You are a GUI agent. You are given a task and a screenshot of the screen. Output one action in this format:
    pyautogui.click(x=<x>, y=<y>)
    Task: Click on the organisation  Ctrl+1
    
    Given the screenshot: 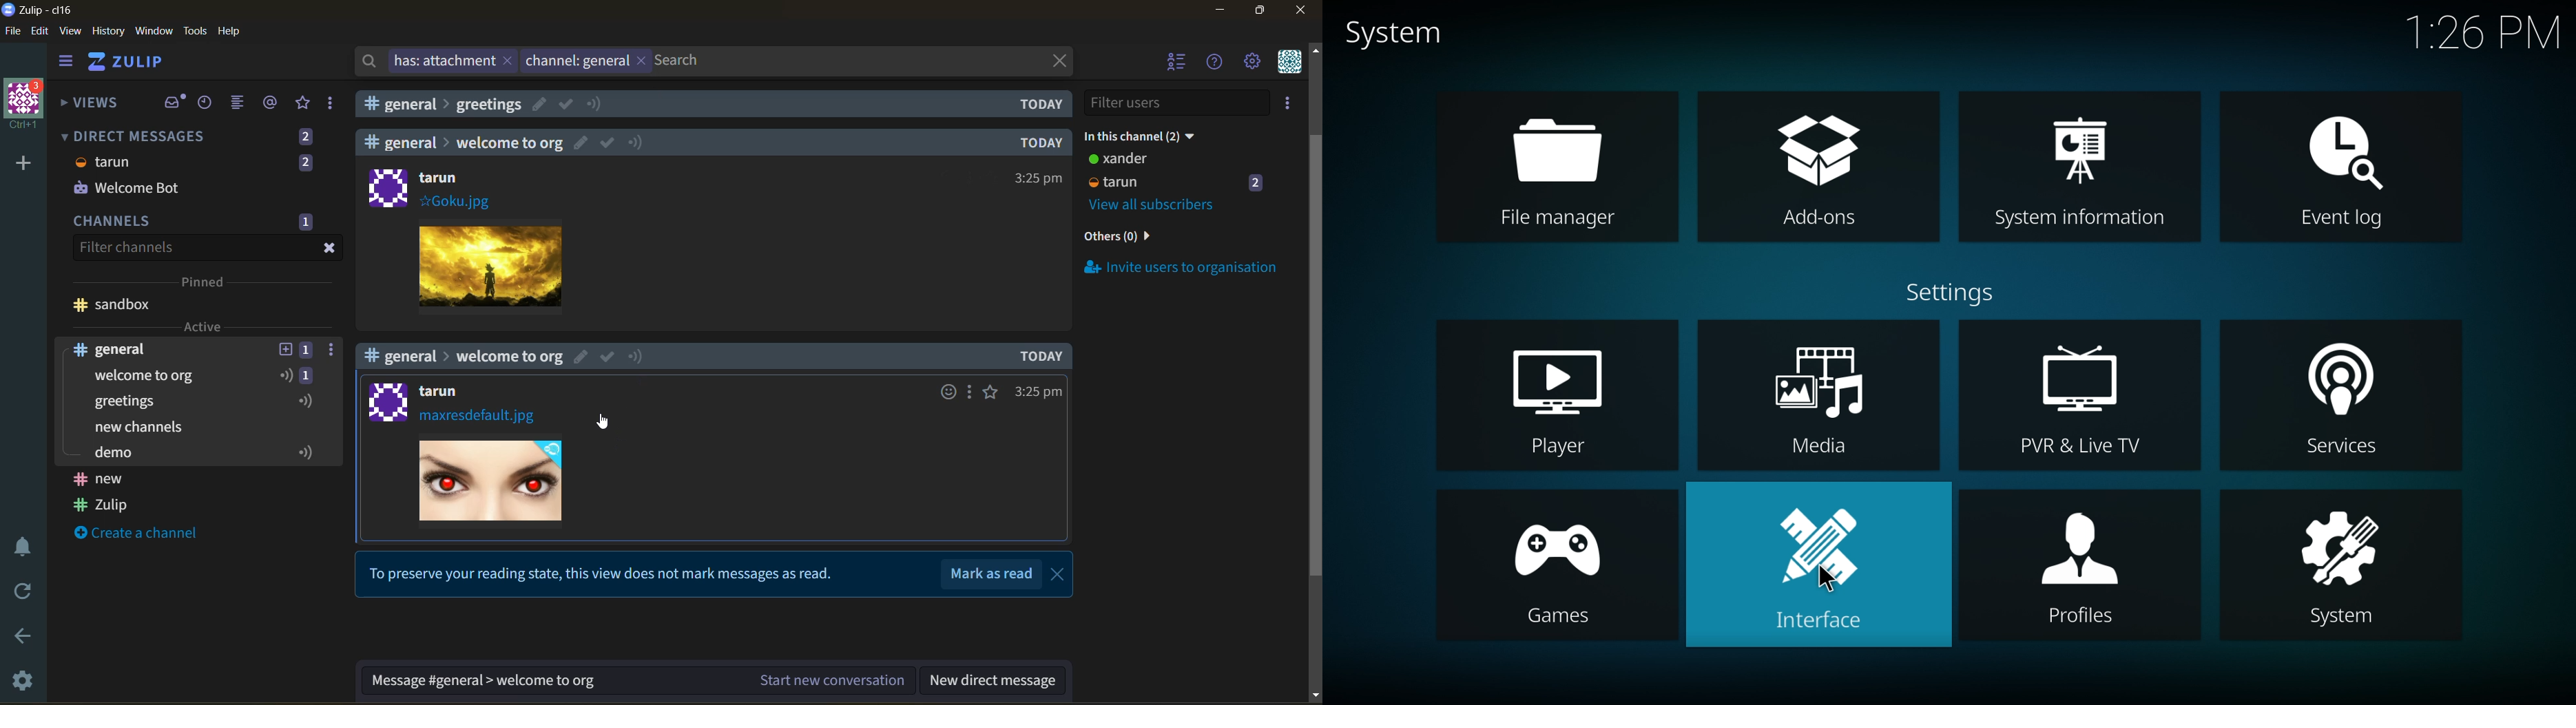 What is the action you would take?
    pyautogui.click(x=28, y=106)
    